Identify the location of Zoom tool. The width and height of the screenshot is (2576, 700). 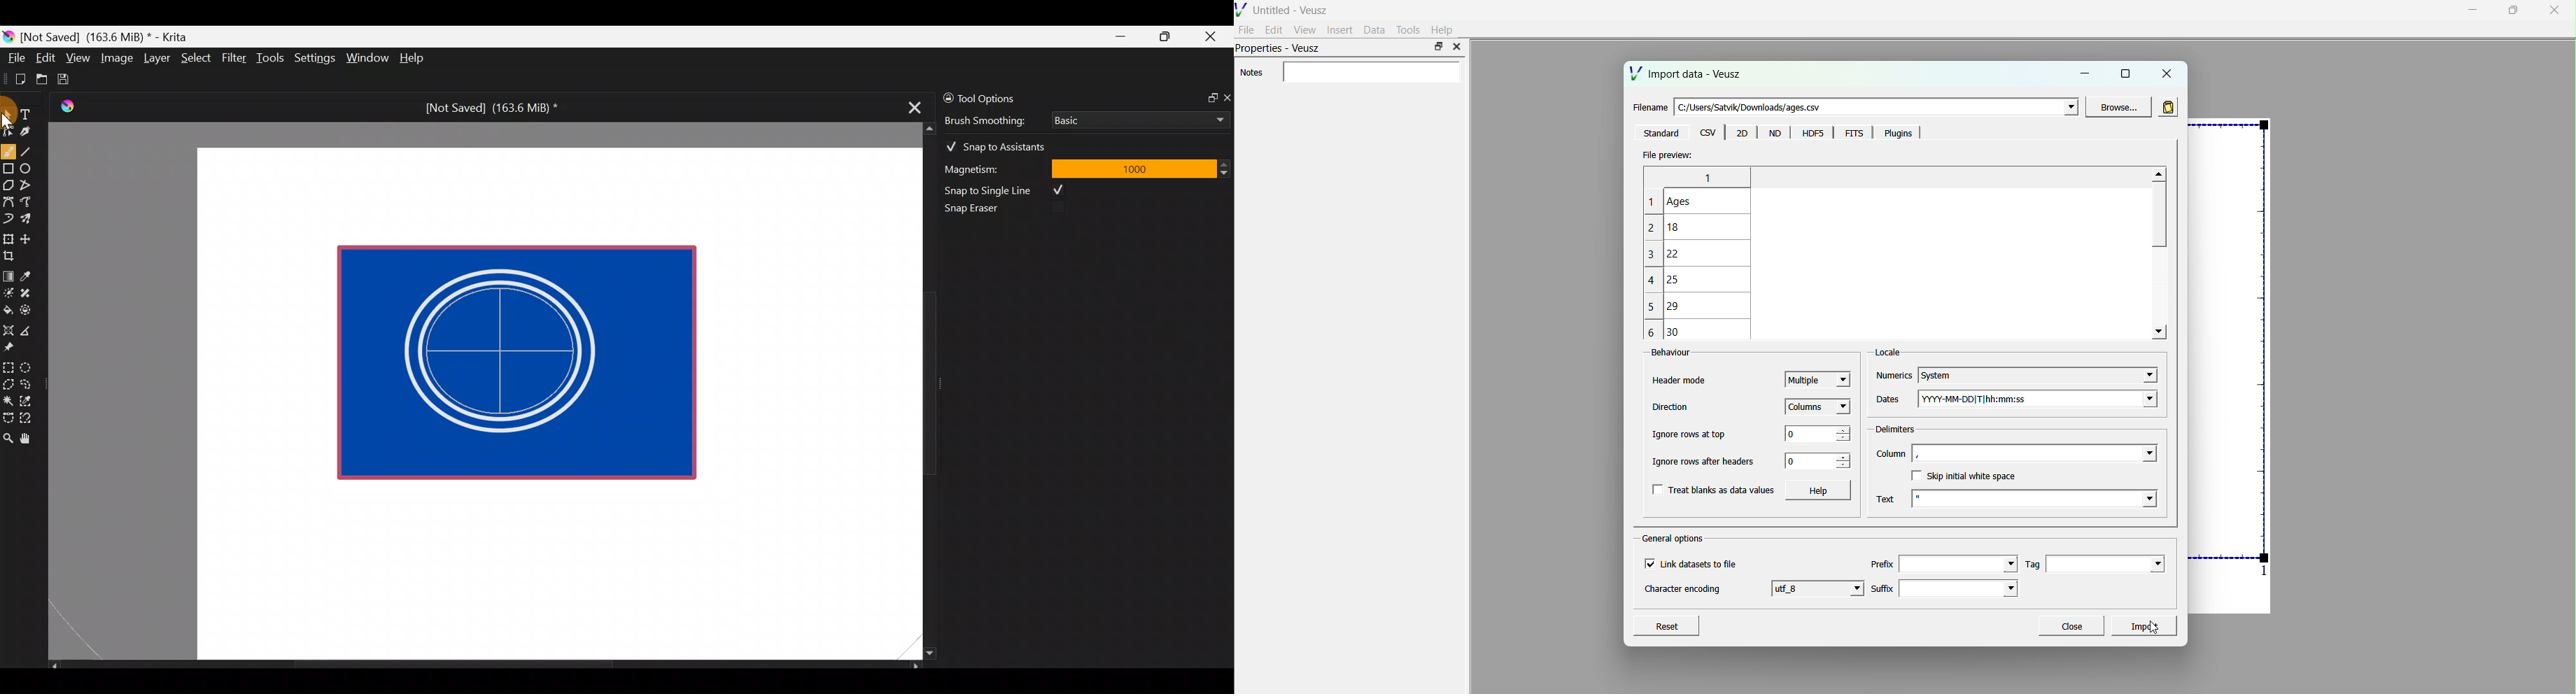
(8, 437).